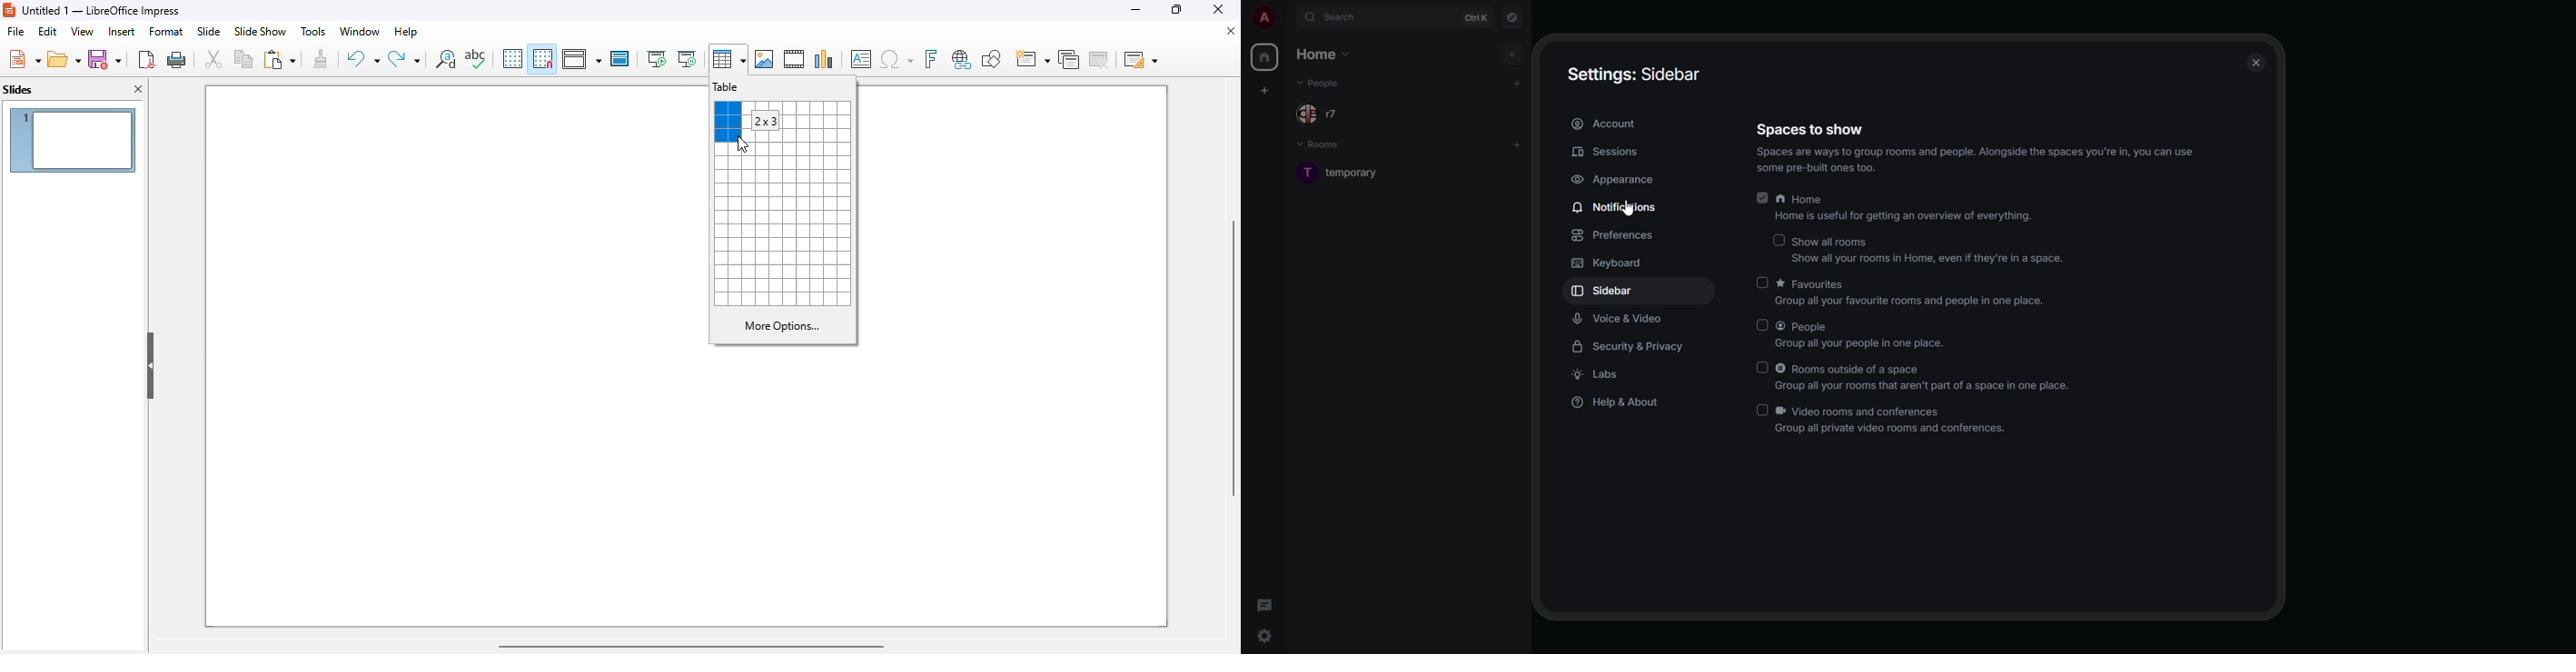 This screenshot has width=2576, height=672. I want to click on slide 1, so click(74, 139).